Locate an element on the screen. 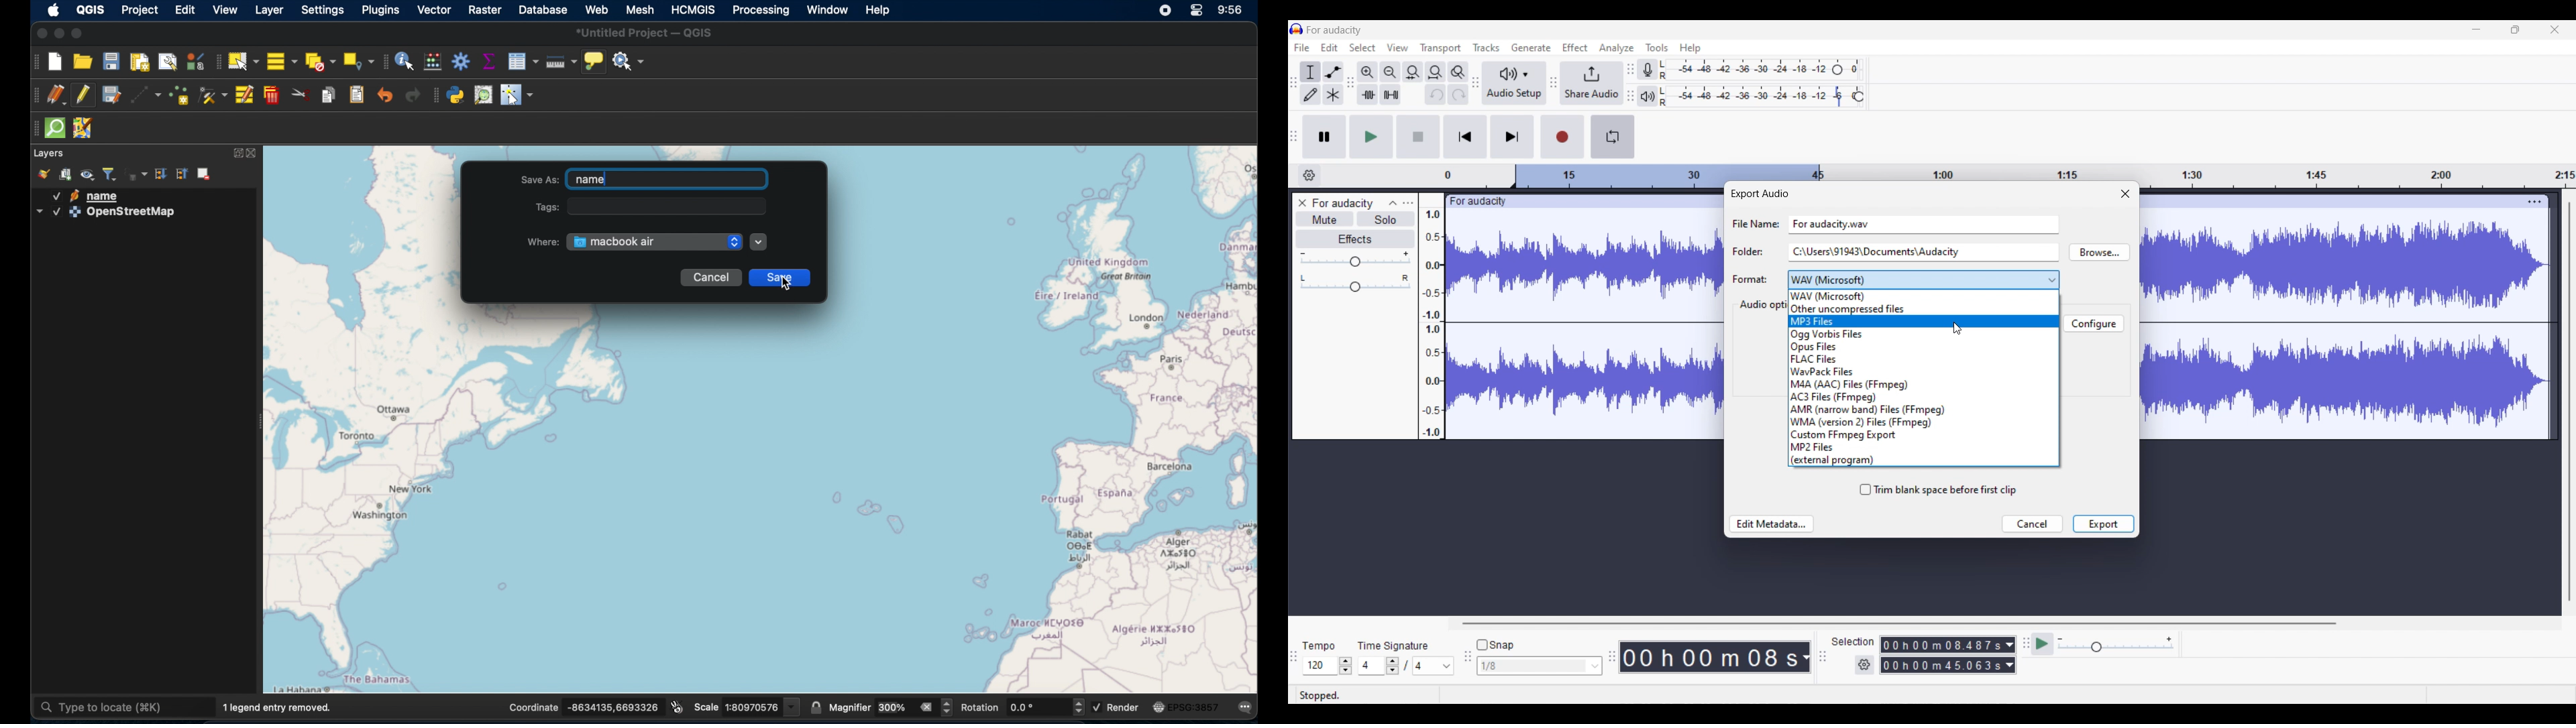  vector is located at coordinates (434, 11).